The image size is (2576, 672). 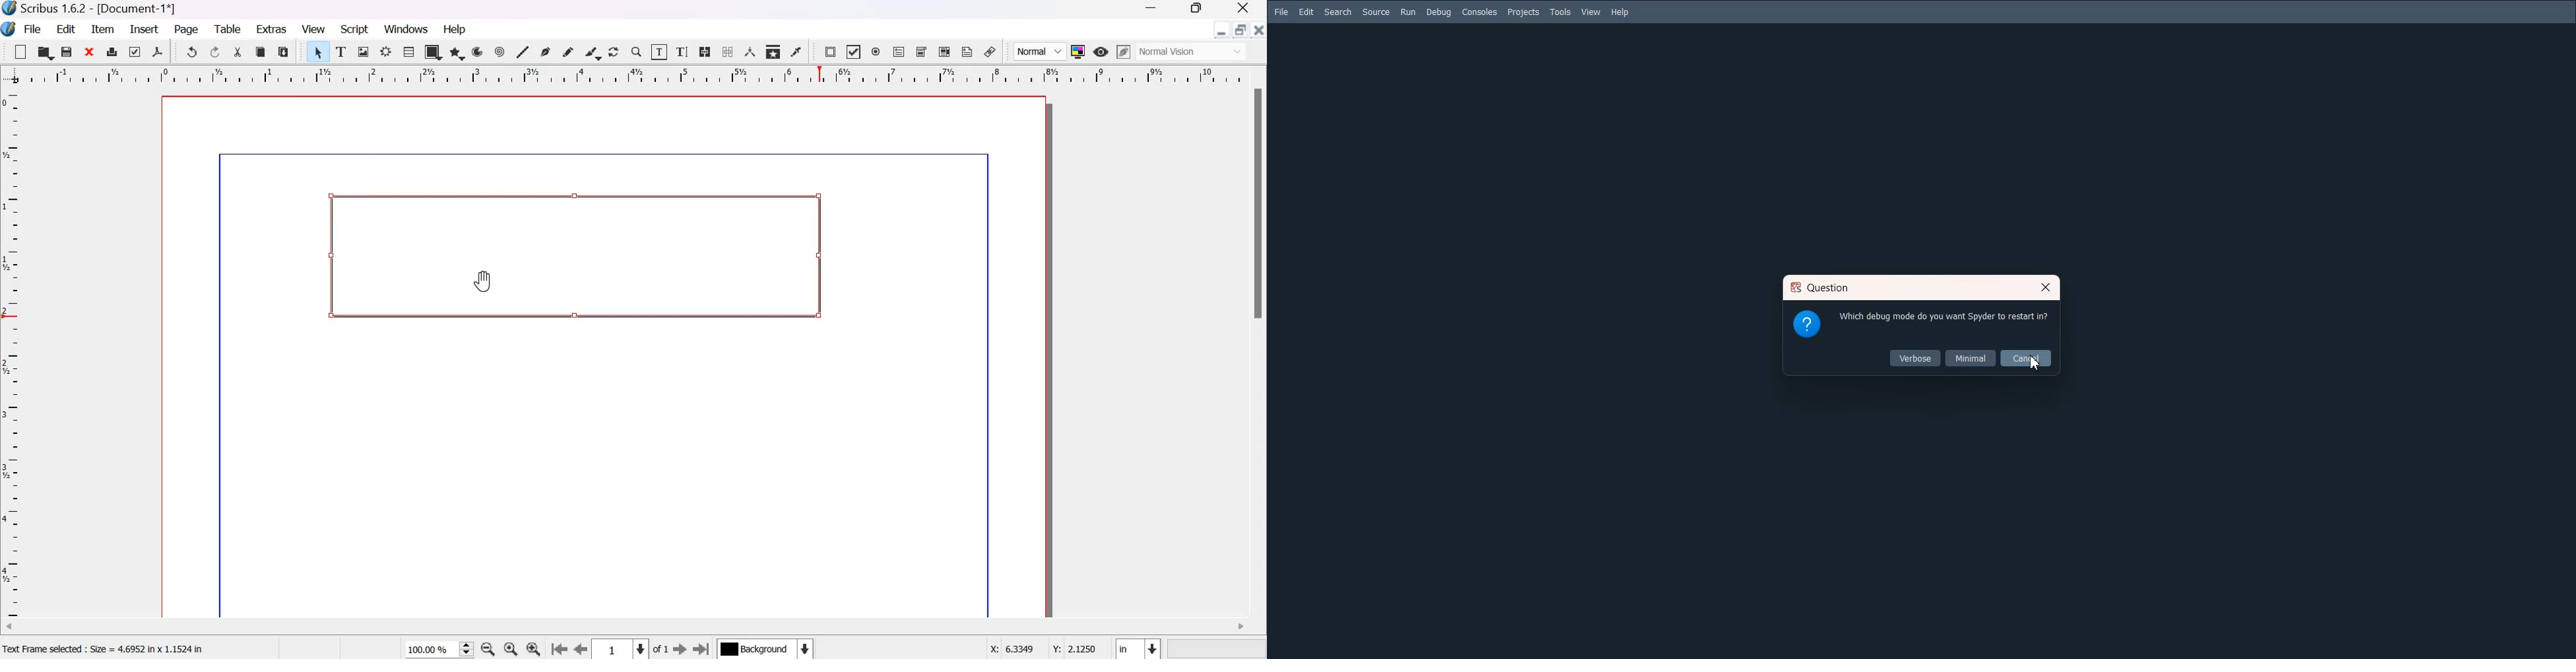 I want to click on zoom to 100%, so click(x=512, y=649).